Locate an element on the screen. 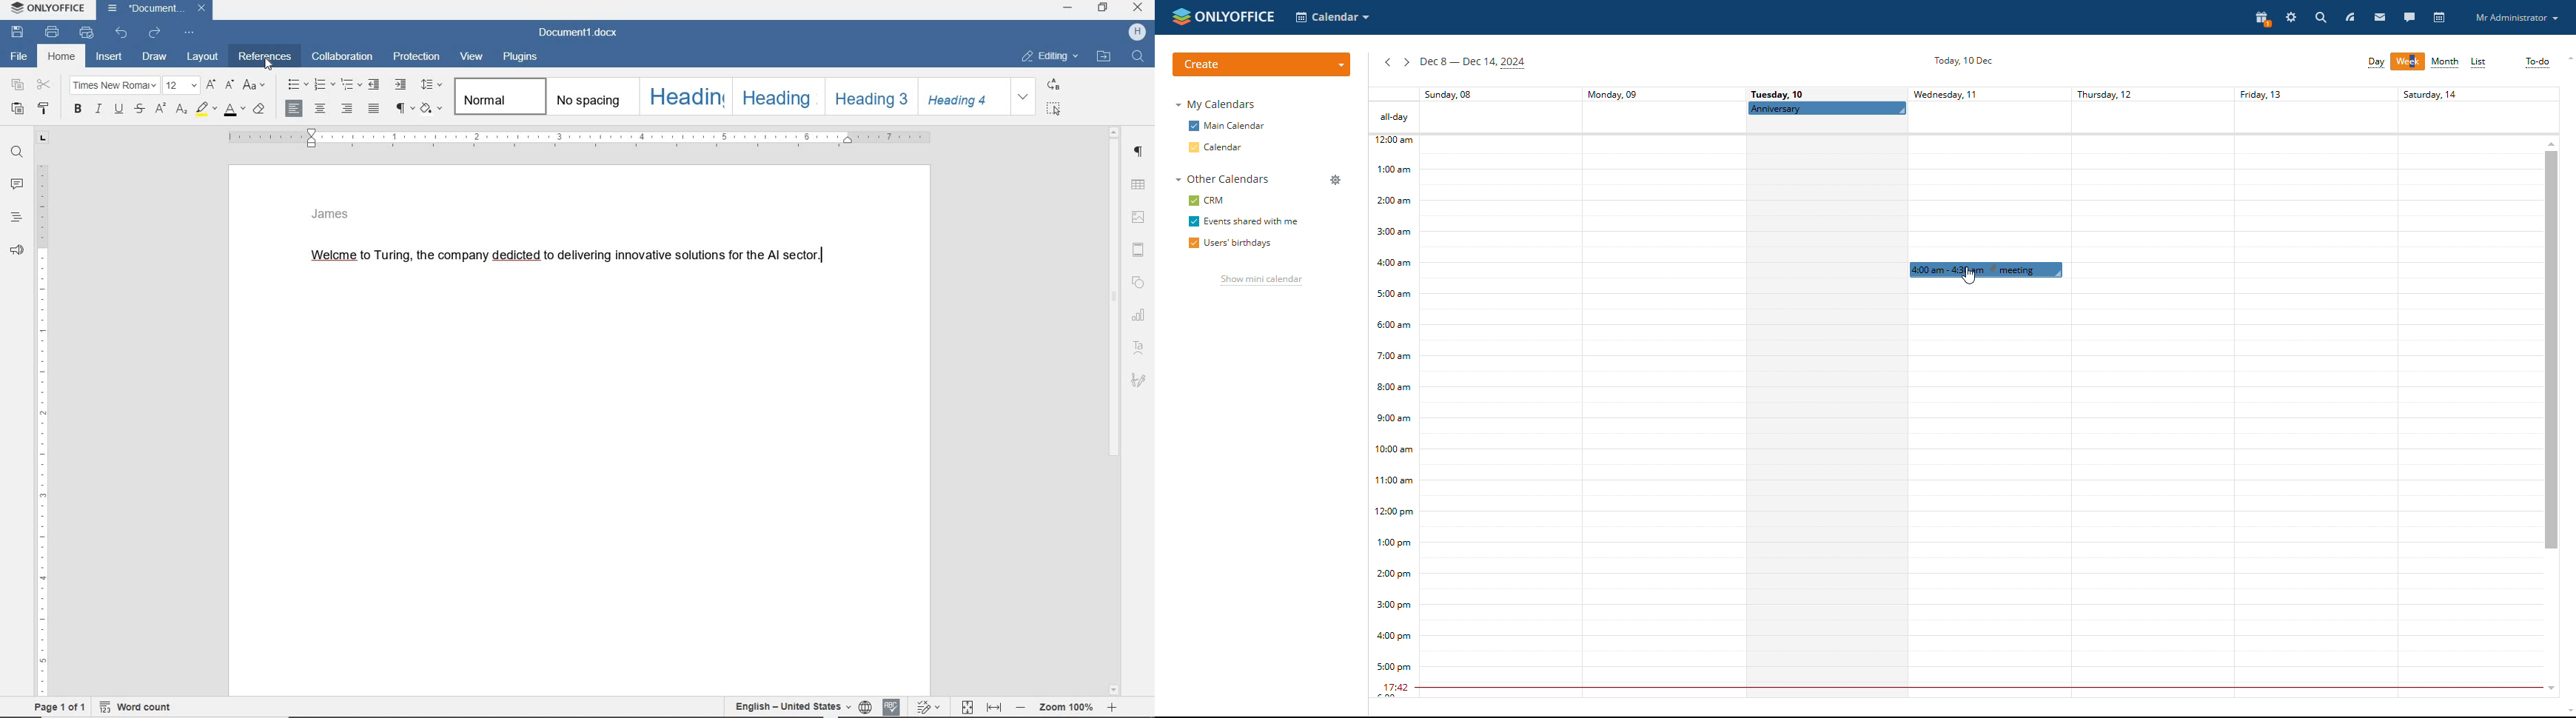 This screenshot has height=728, width=2576. cursor is located at coordinates (1968, 276).